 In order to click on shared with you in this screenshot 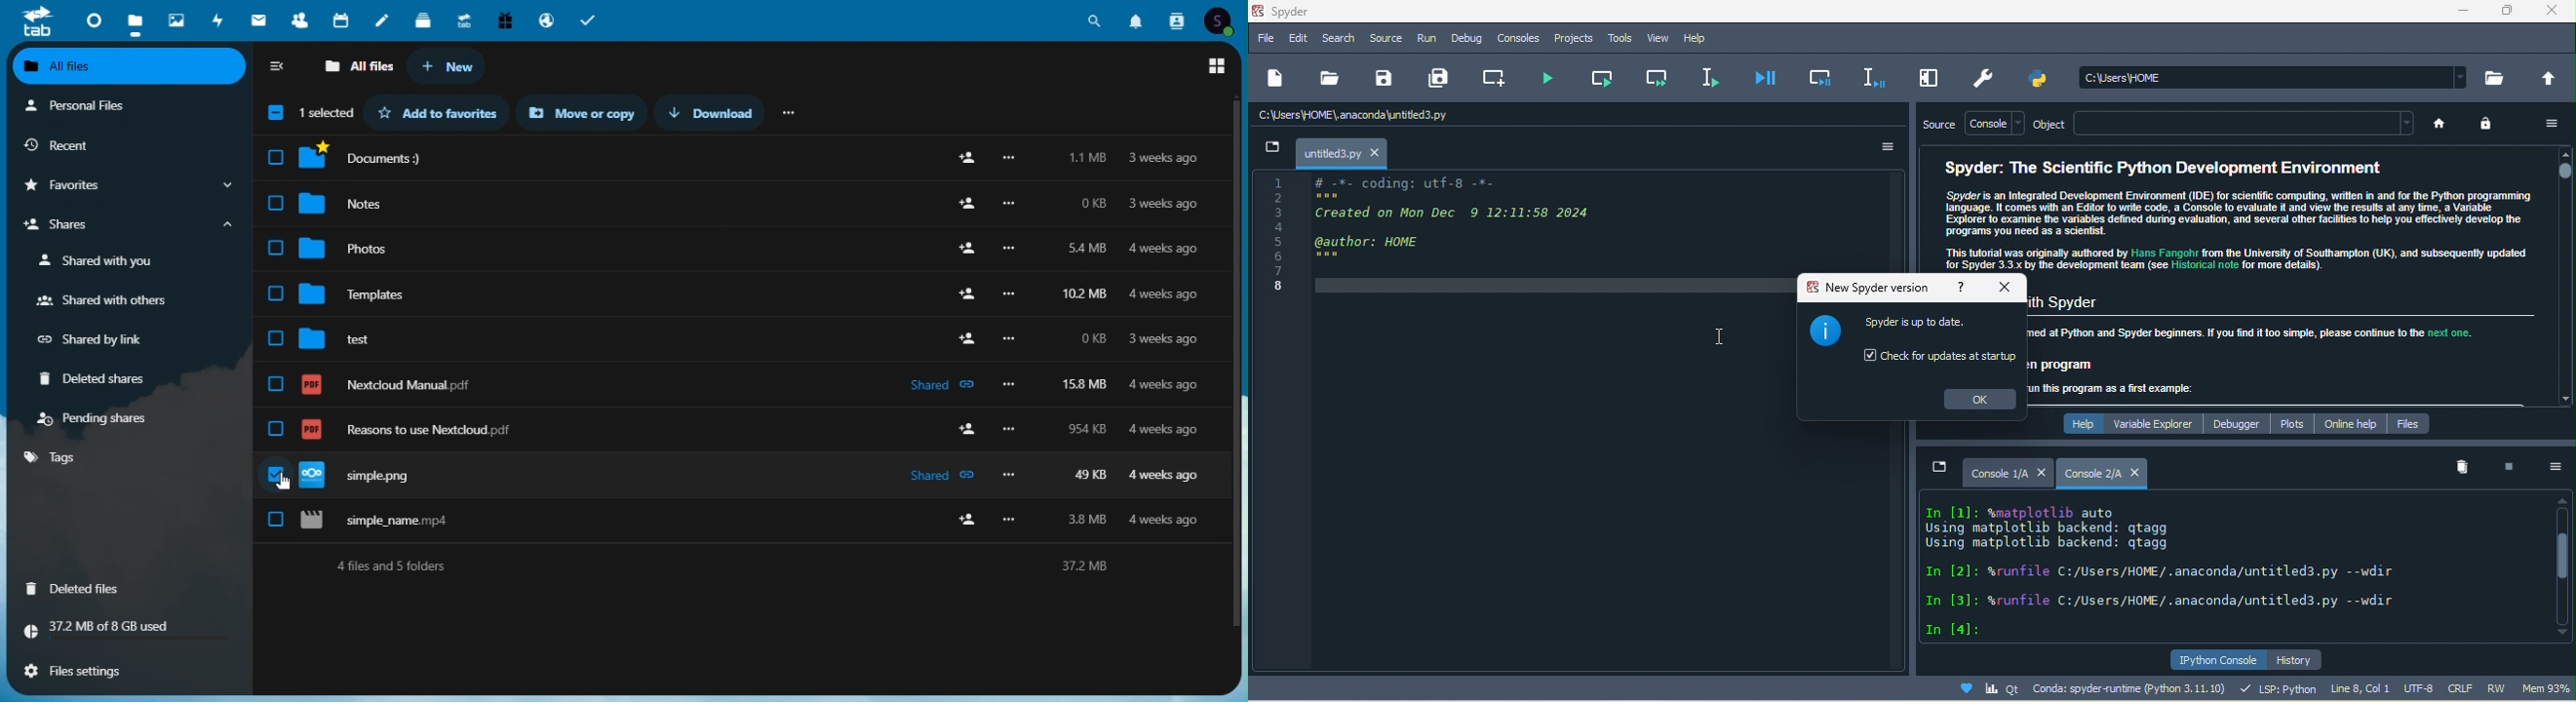, I will do `click(100, 261)`.